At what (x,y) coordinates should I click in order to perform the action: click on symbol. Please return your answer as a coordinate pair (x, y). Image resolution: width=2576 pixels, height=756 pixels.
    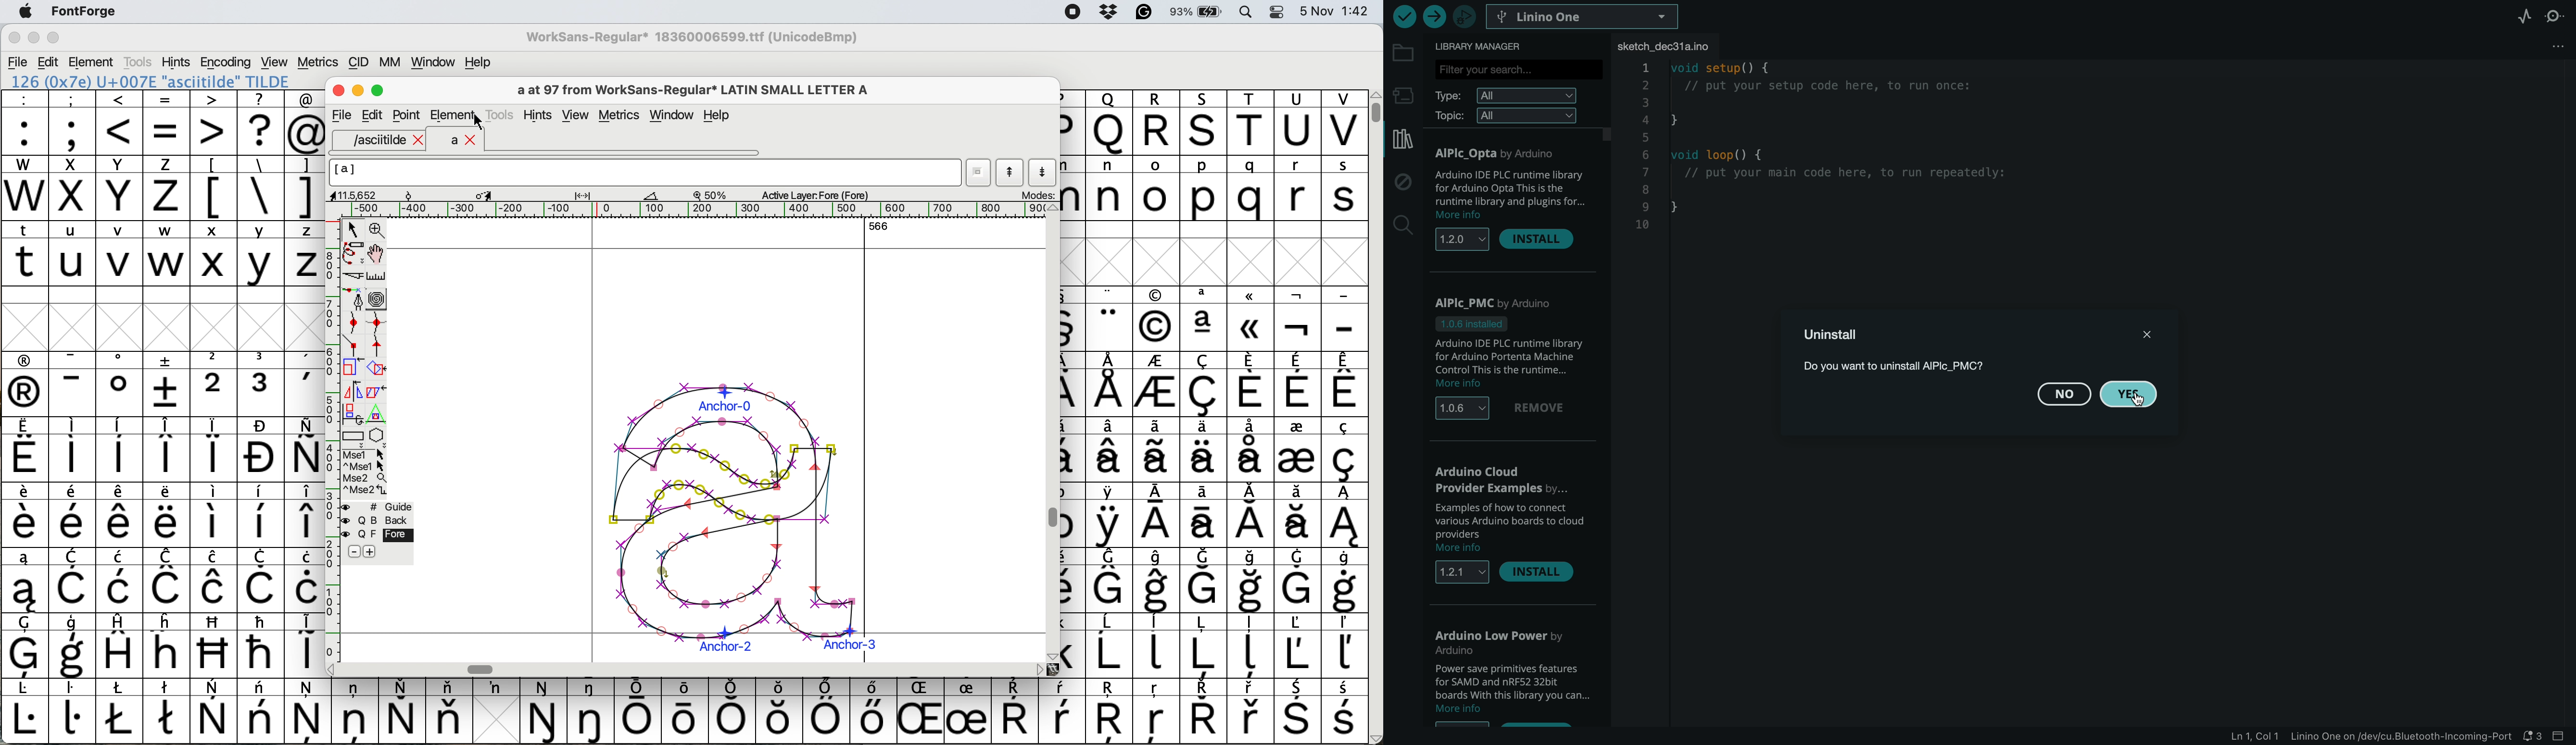
    Looking at the image, I should click on (496, 687).